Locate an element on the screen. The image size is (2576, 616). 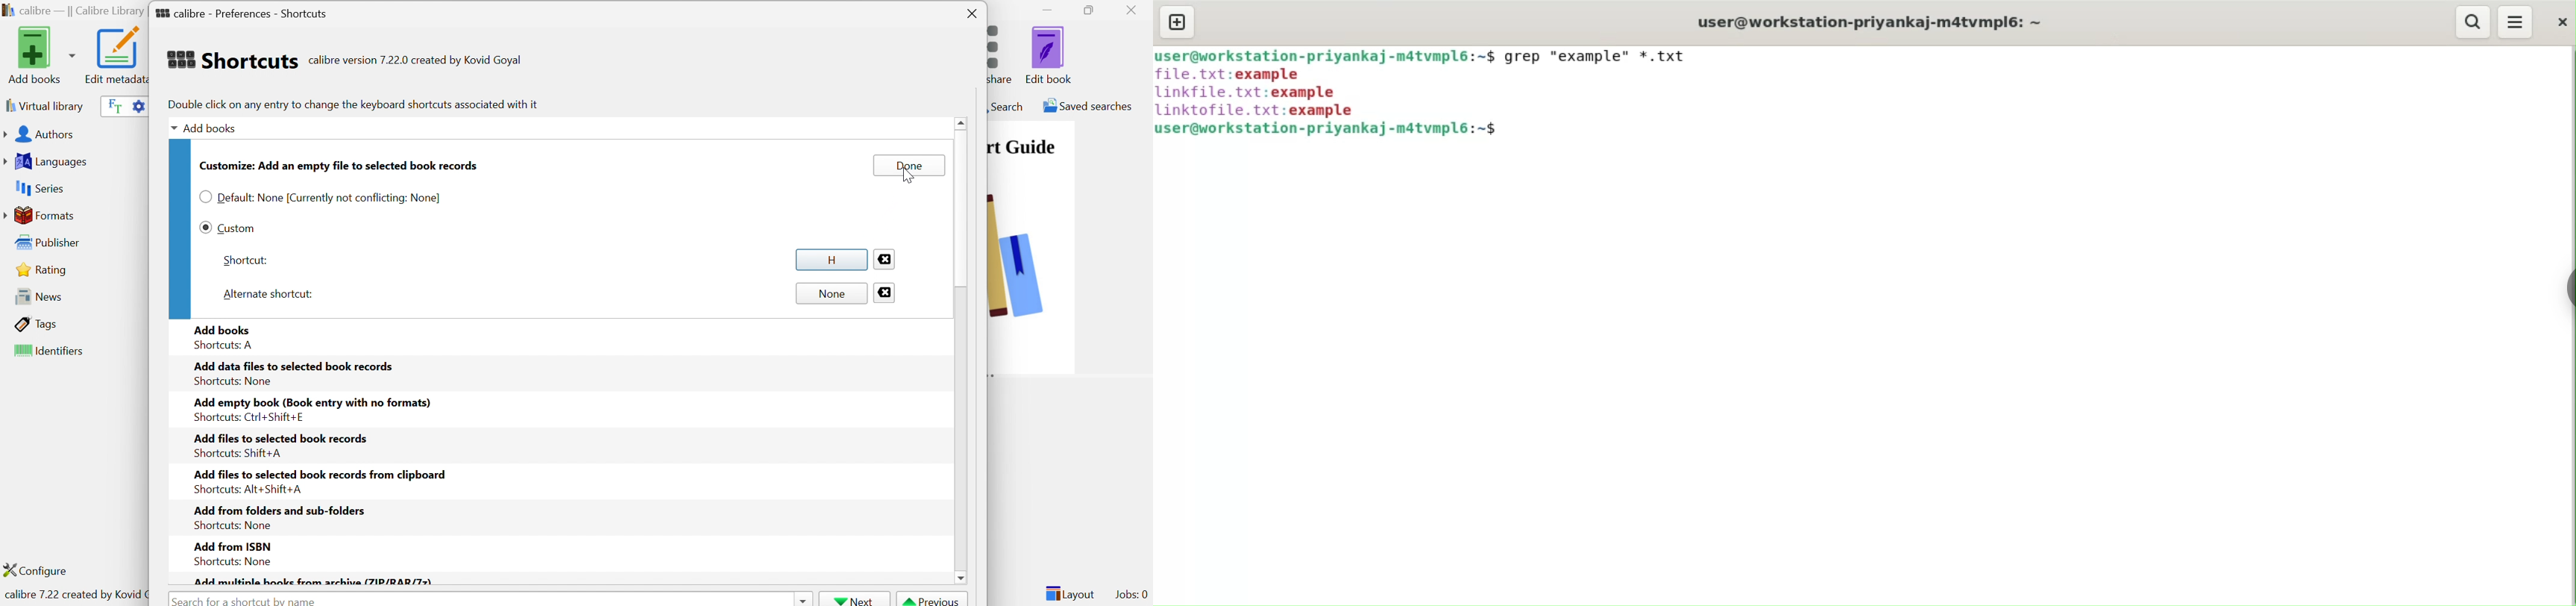
Add data files to selected book records is located at coordinates (295, 366).